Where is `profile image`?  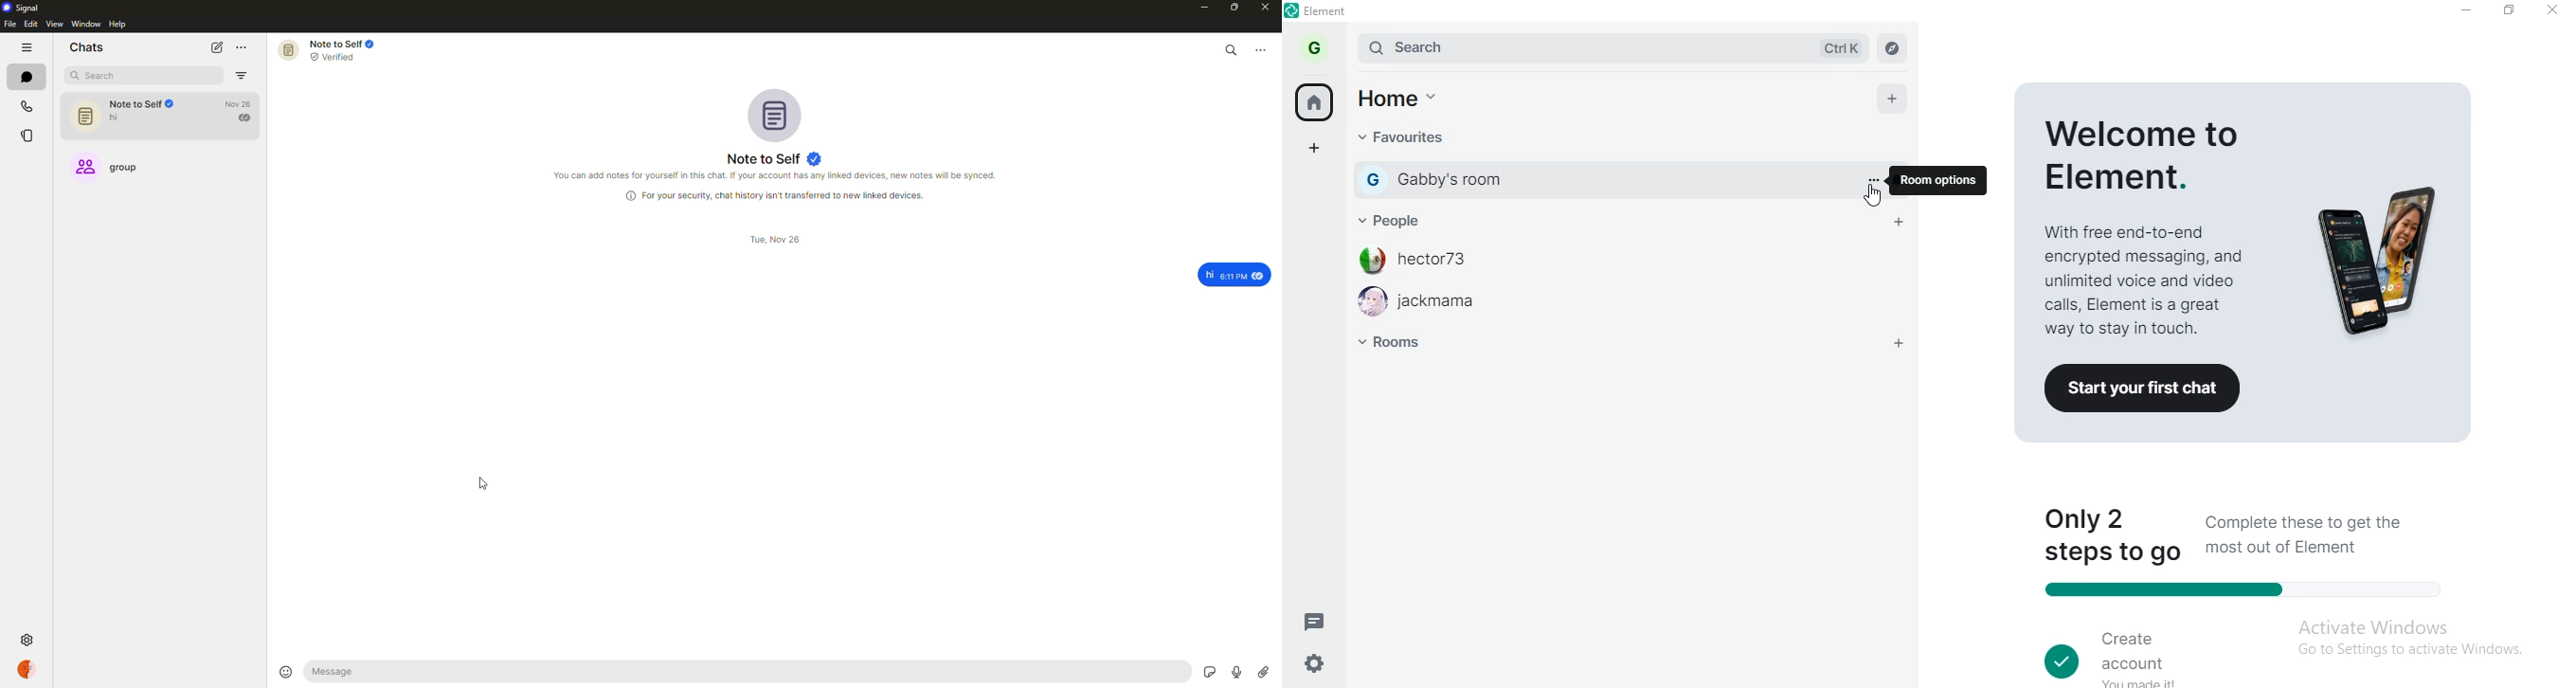
profile image is located at coordinates (1371, 261).